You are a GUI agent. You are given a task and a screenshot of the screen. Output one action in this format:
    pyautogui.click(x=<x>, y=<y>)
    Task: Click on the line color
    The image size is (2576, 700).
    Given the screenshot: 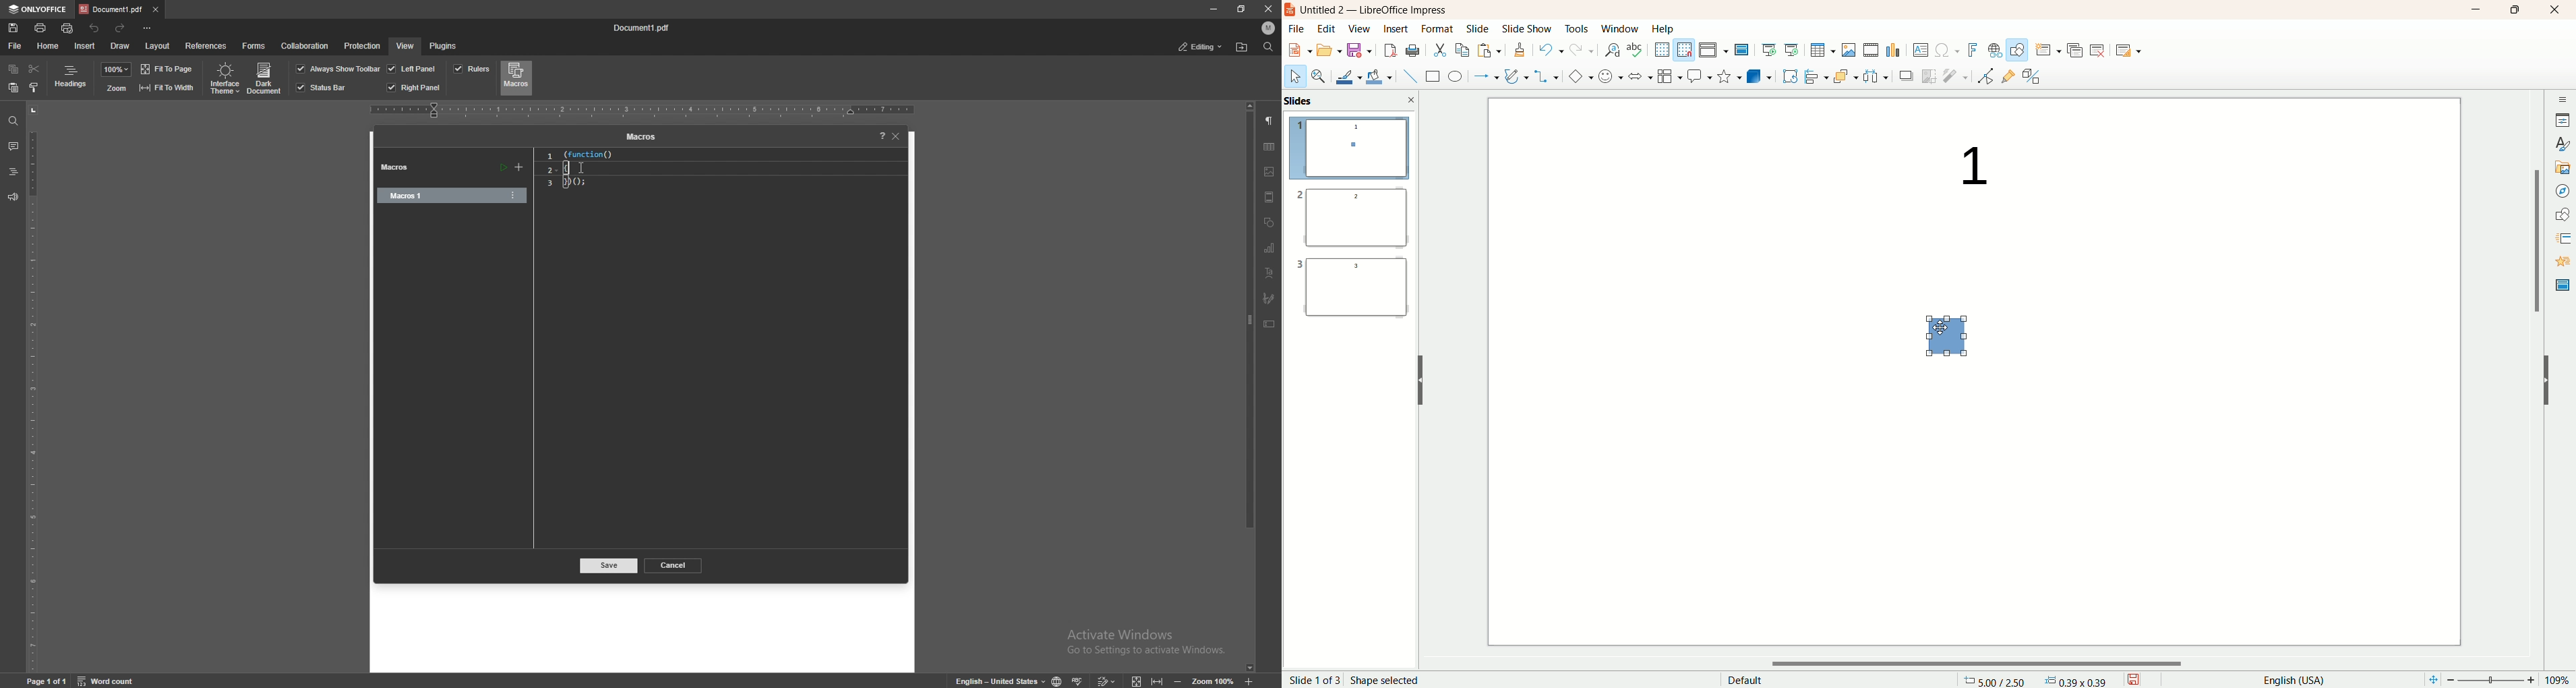 What is the action you would take?
    pyautogui.click(x=1346, y=76)
    